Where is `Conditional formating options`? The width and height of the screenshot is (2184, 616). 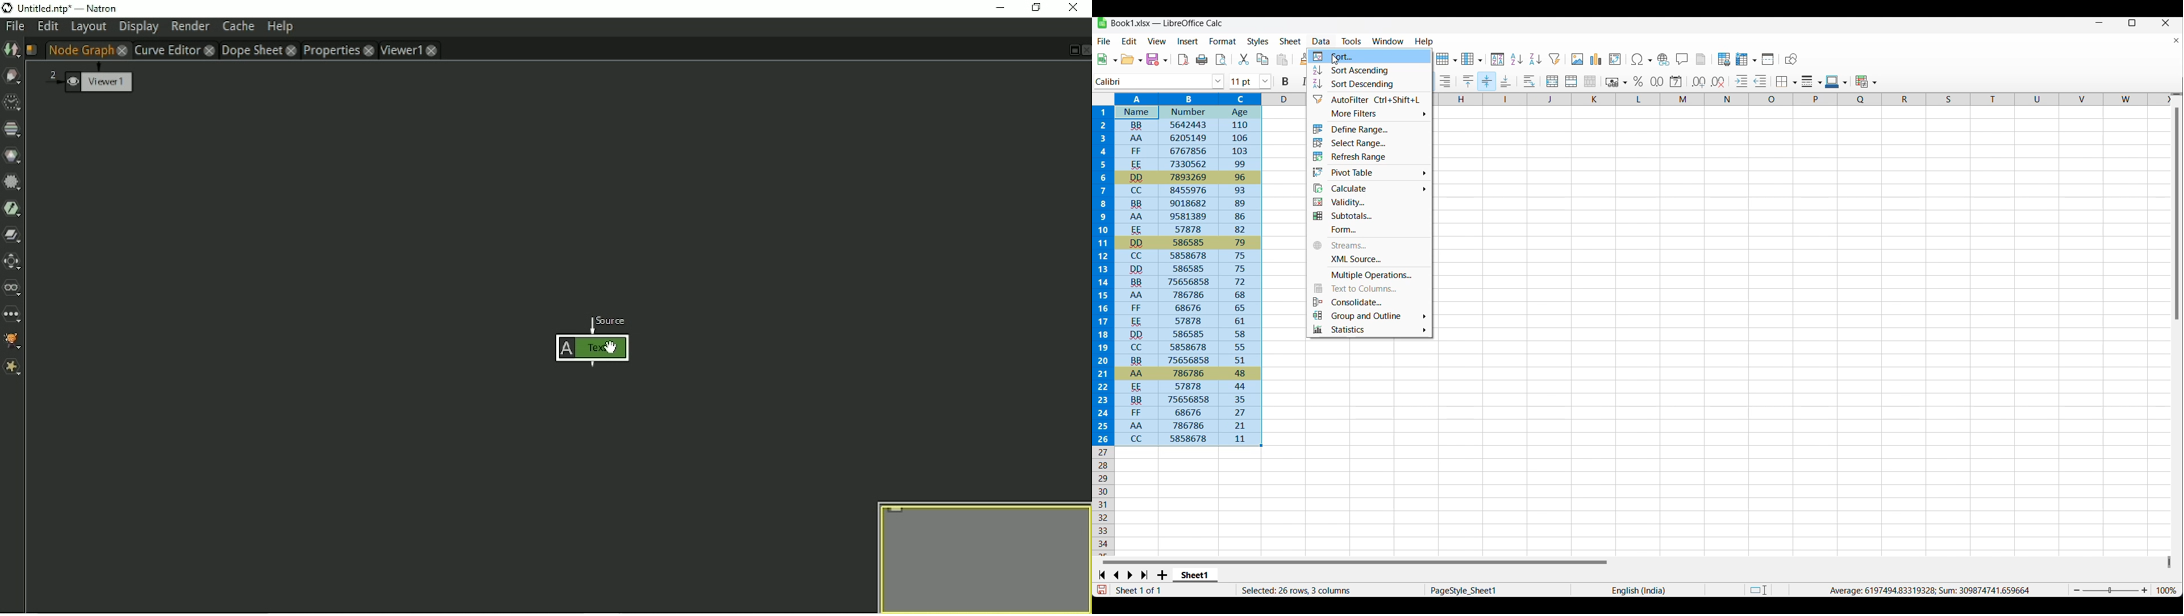 Conditional formating options is located at coordinates (1866, 81).